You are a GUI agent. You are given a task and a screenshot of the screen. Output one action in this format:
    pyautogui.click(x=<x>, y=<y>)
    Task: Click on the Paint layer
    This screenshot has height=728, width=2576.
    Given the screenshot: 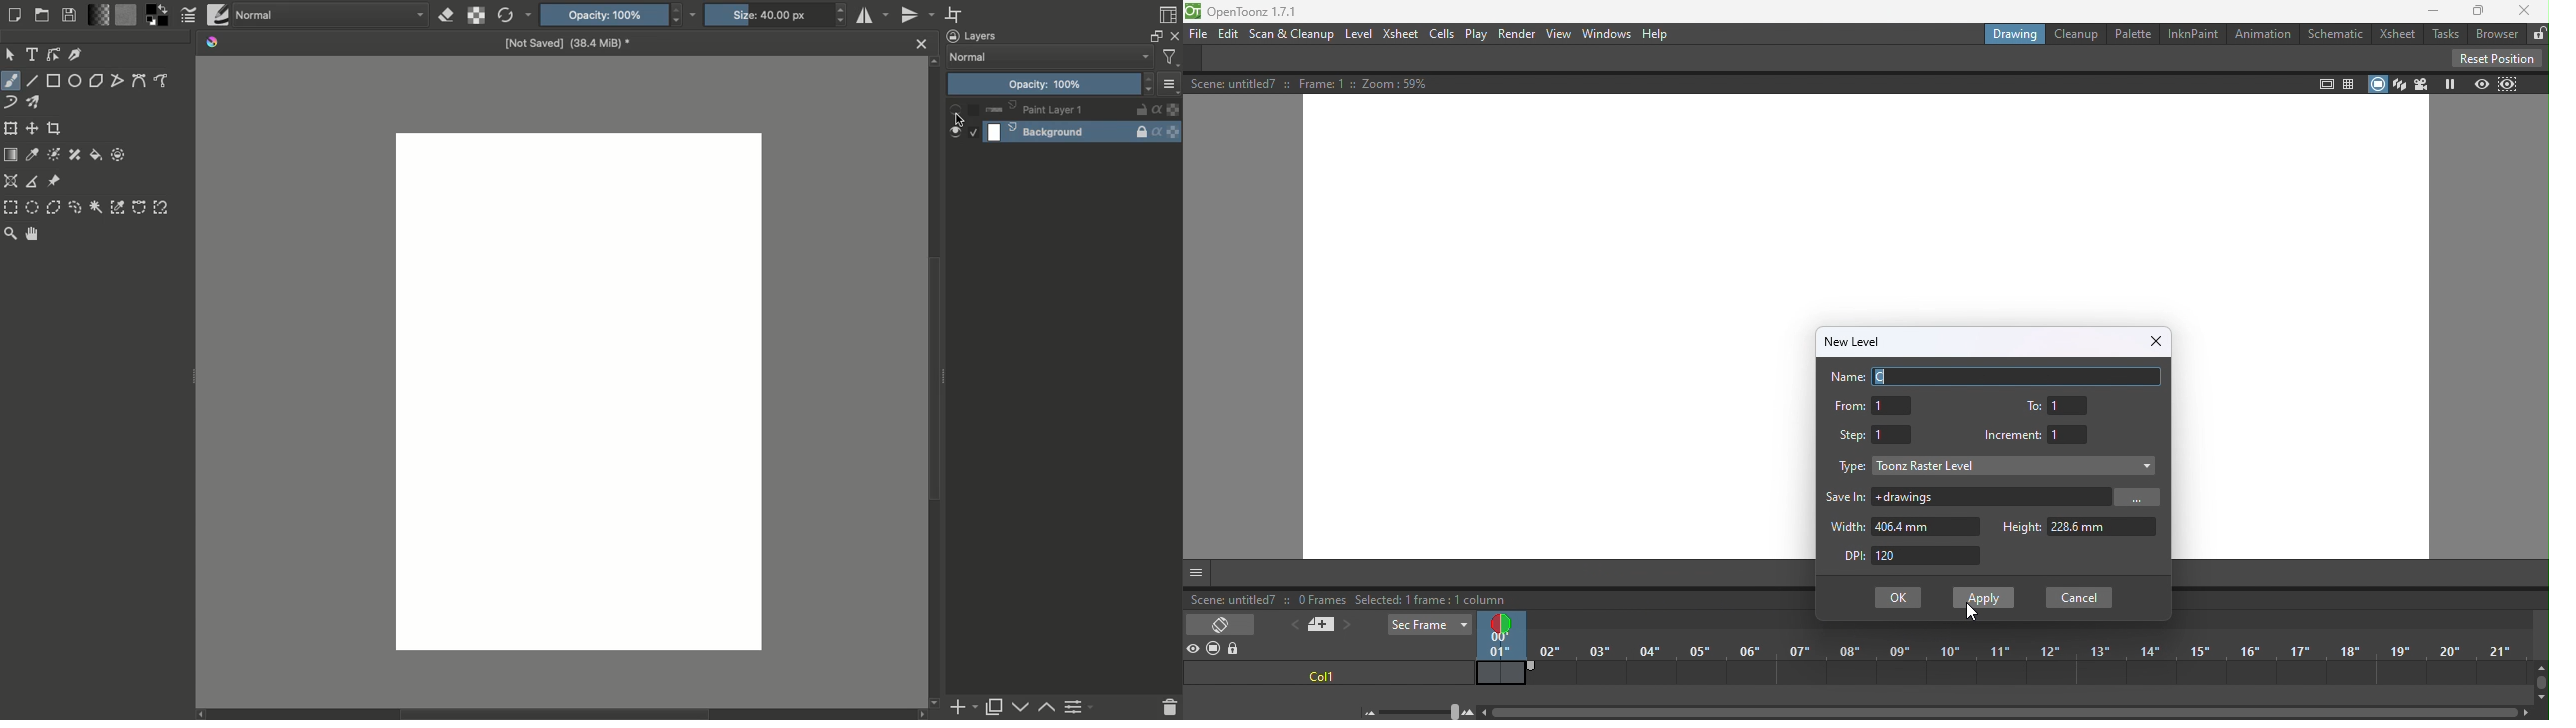 What is the action you would take?
    pyautogui.click(x=1058, y=109)
    